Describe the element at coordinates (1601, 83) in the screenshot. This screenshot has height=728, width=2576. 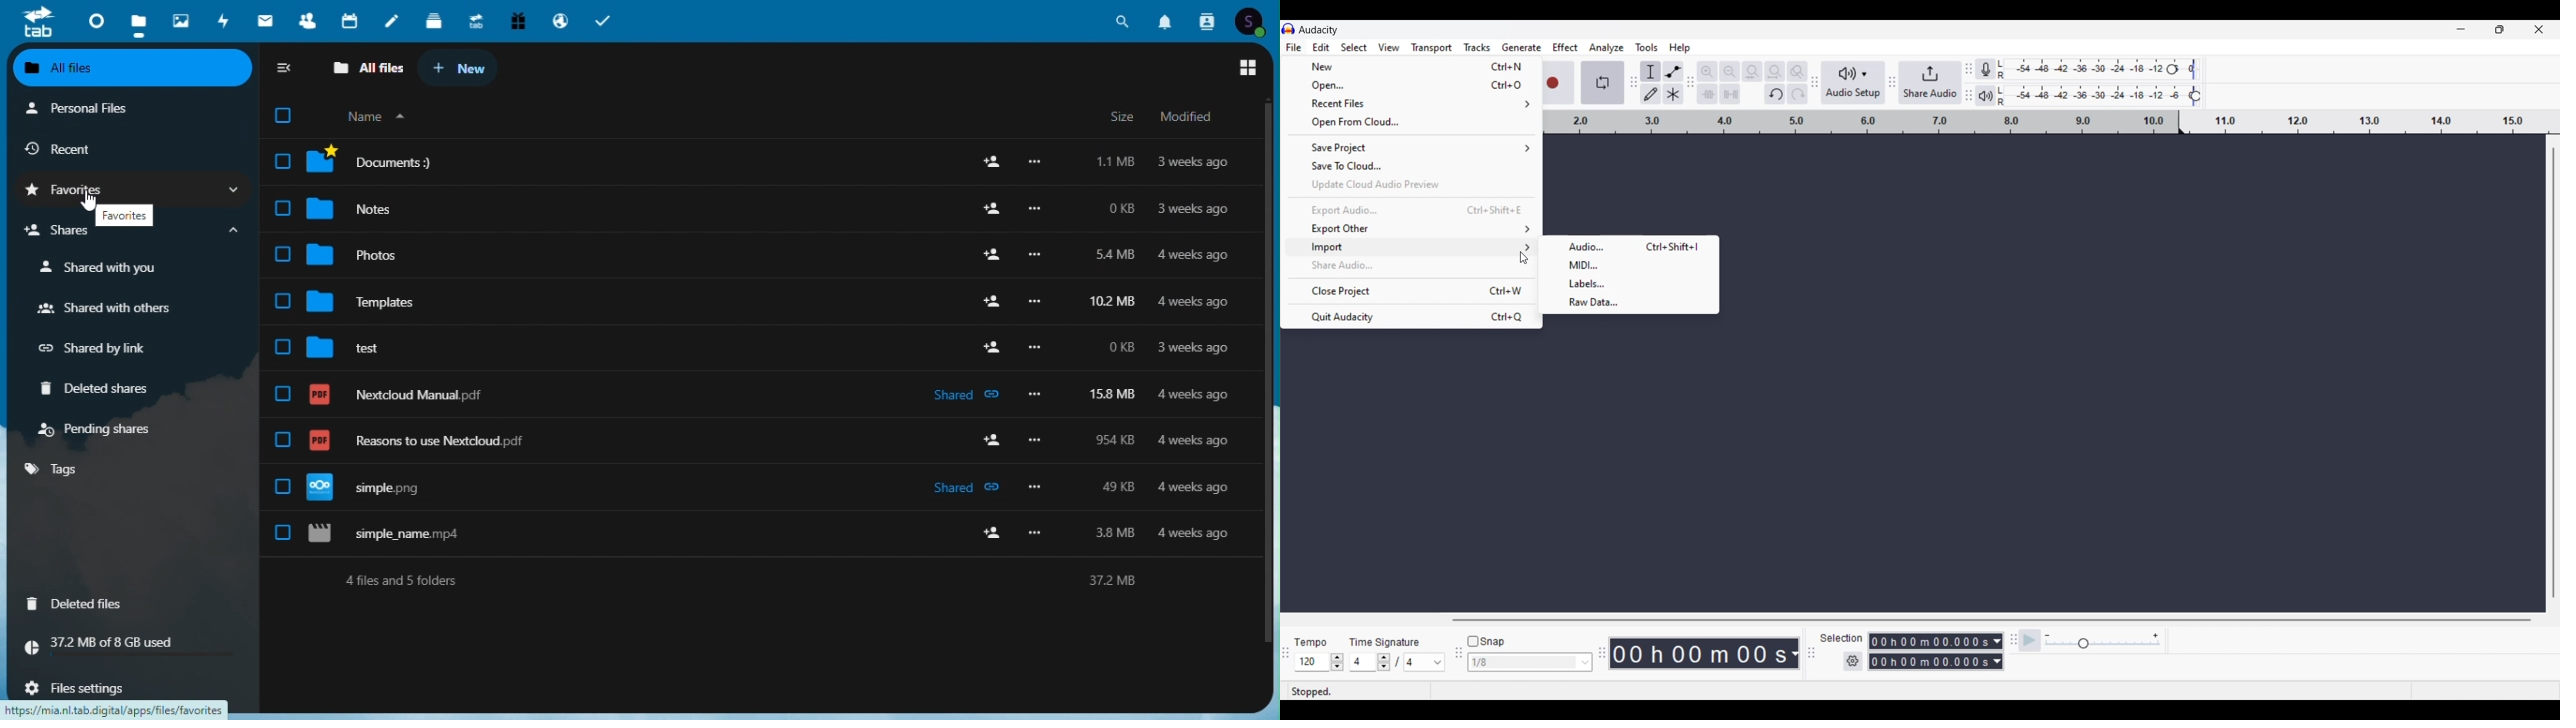
I see `Enable looping` at that location.